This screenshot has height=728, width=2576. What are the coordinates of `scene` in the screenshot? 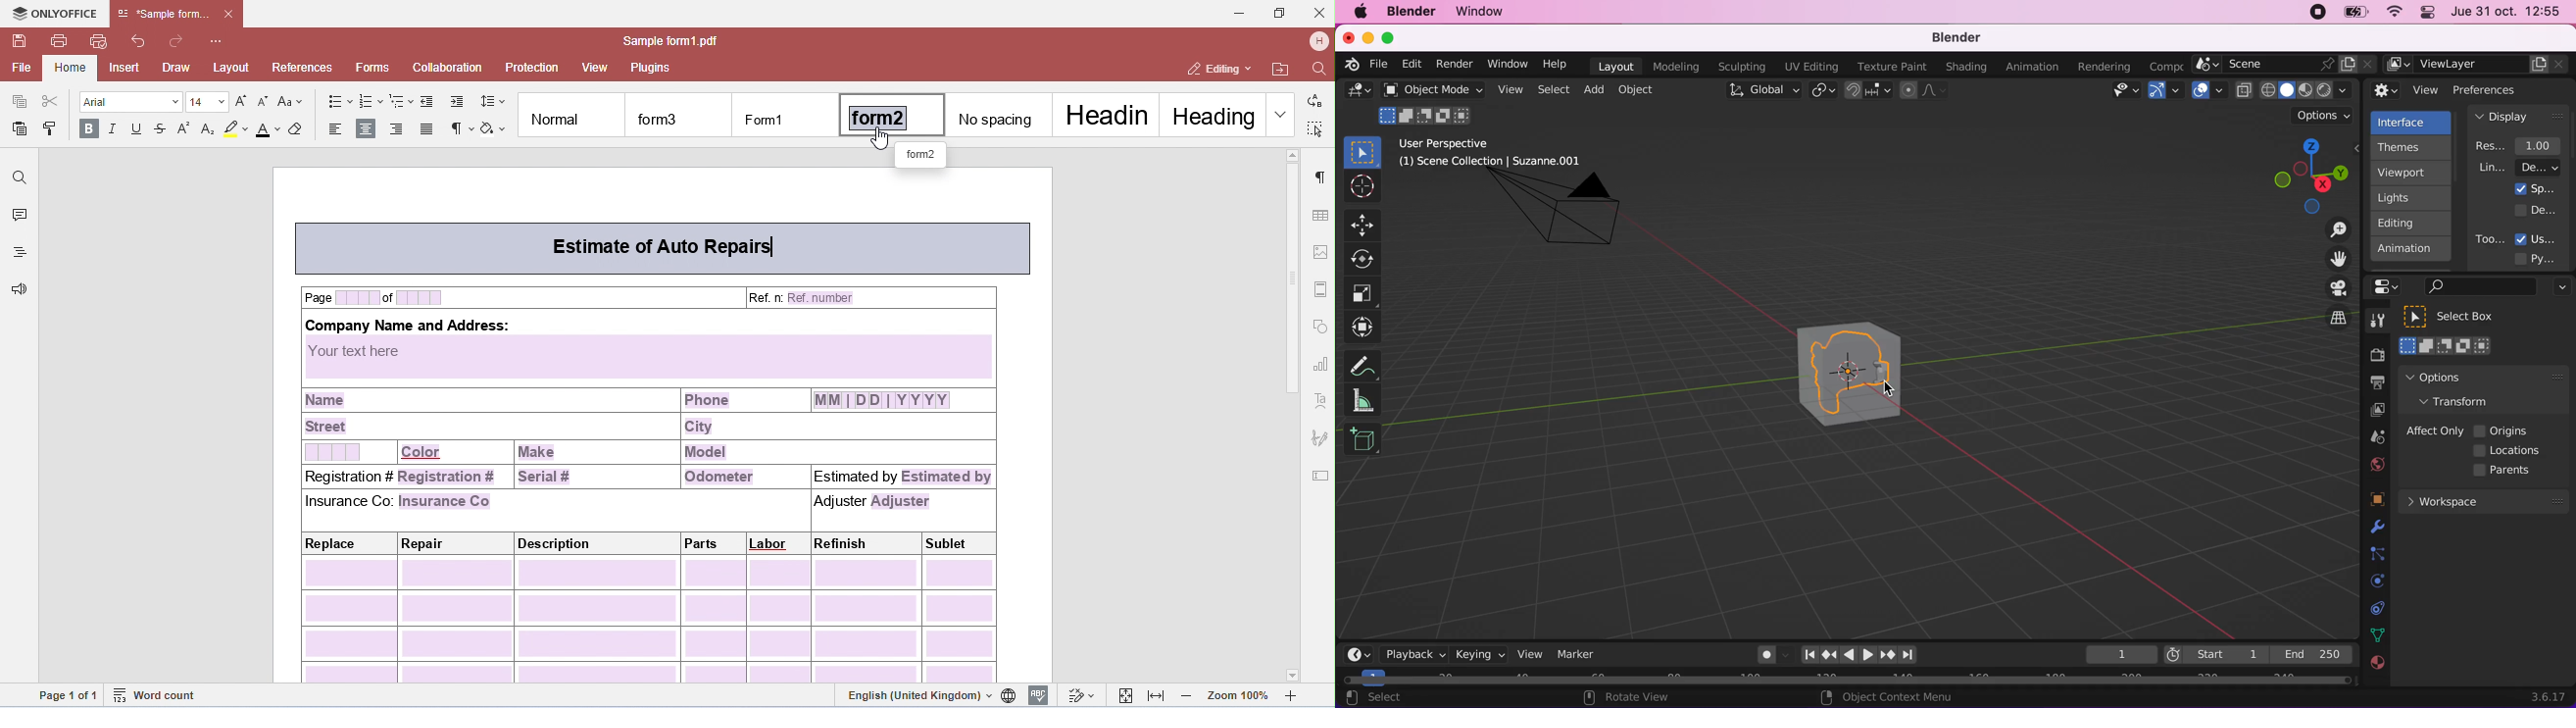 It's located at (2285, 65).